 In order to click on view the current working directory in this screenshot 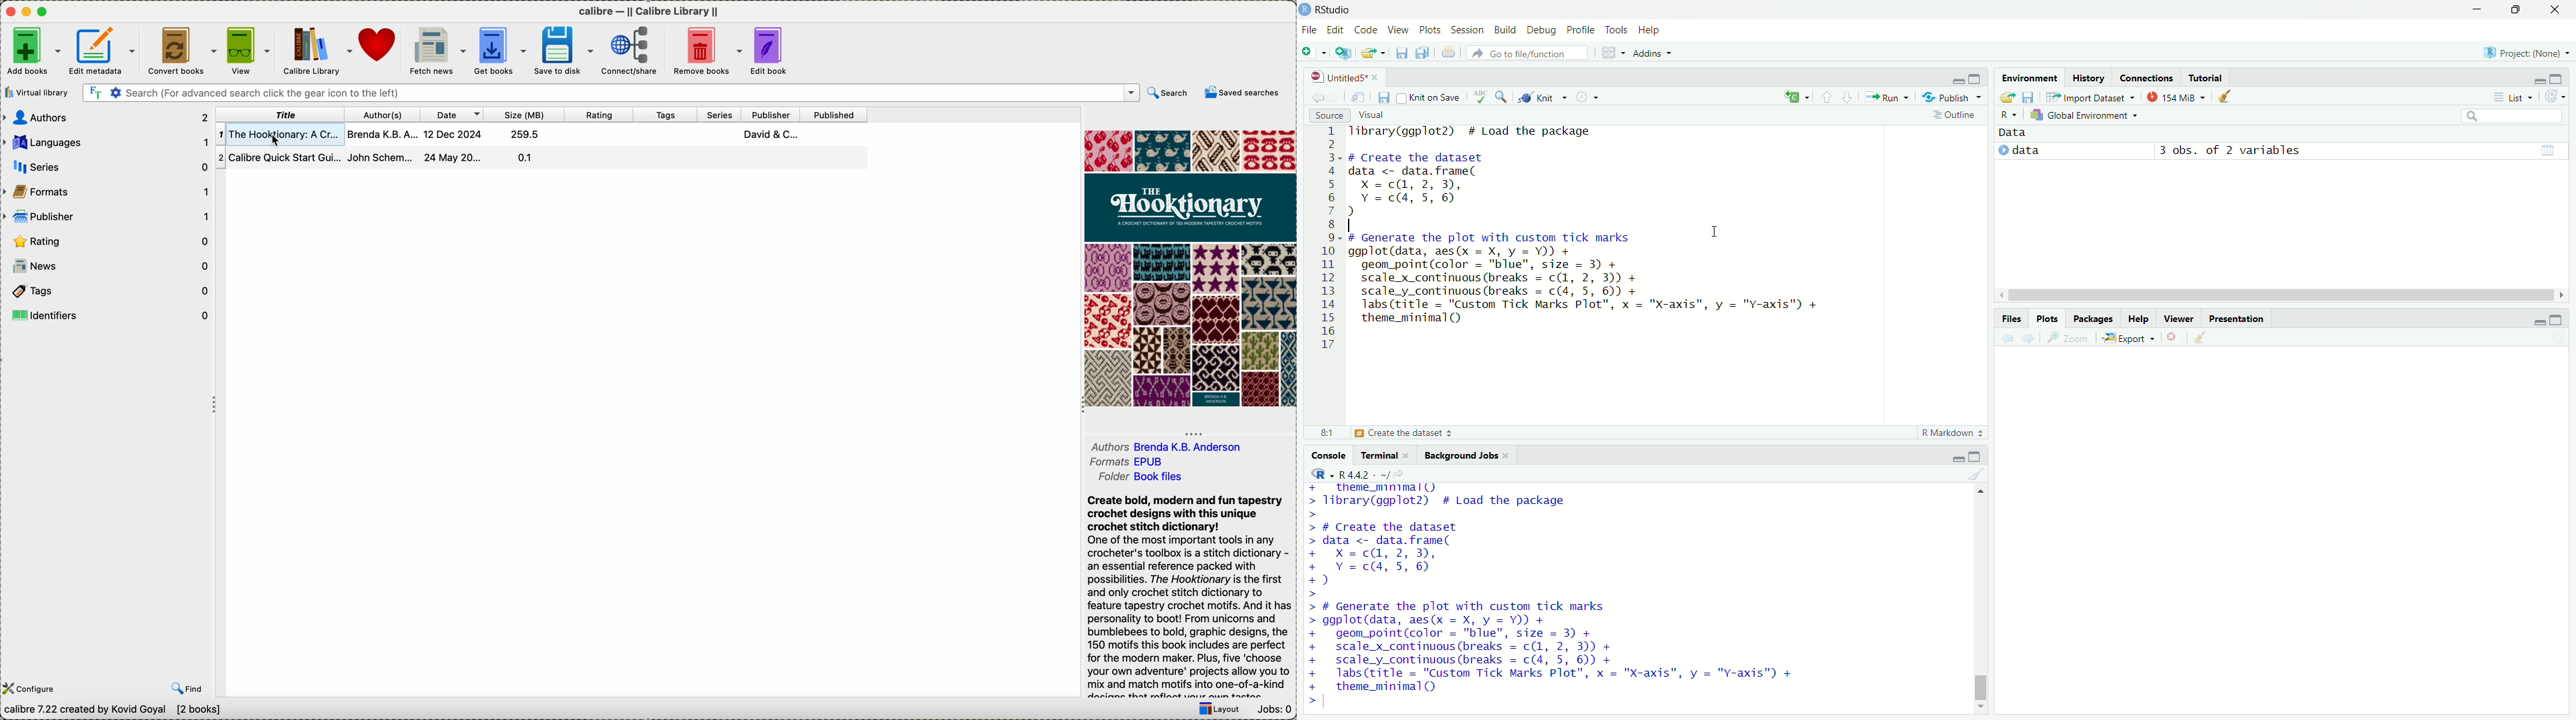, I will do `click(1408, 473)`.